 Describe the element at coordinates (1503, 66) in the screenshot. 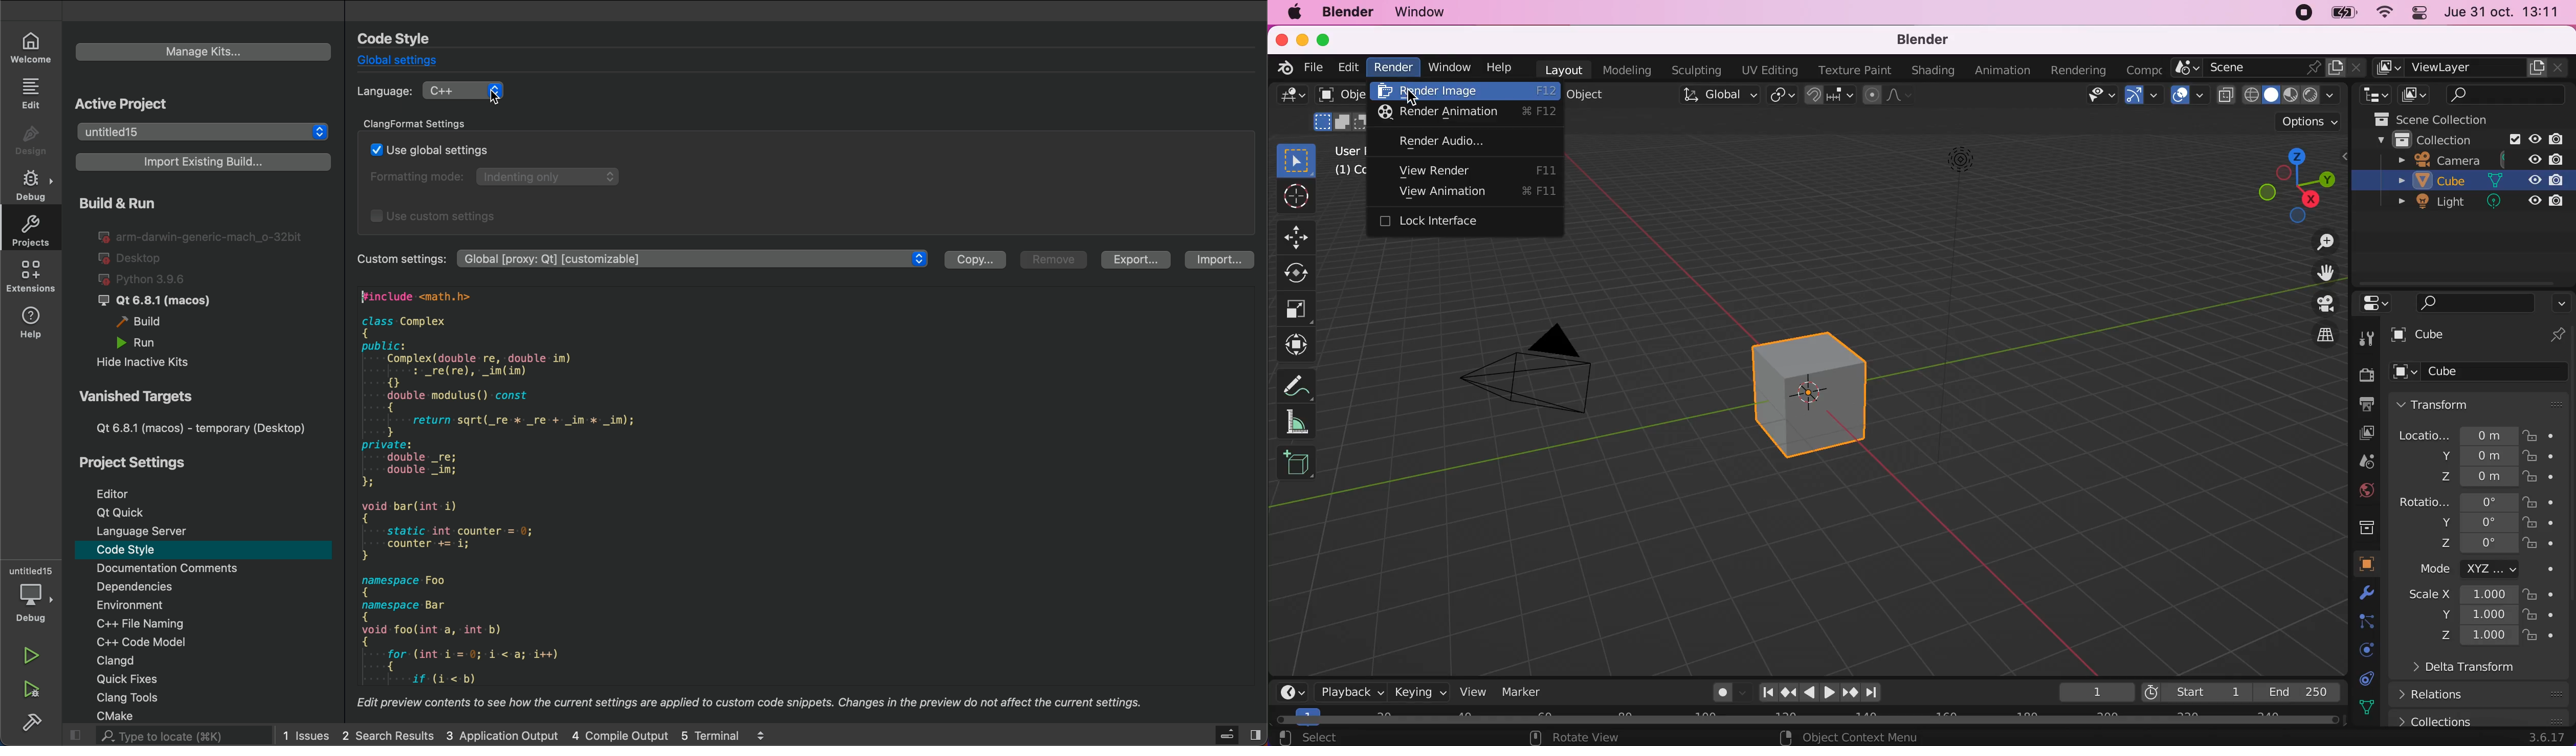

I see `help` at that location.